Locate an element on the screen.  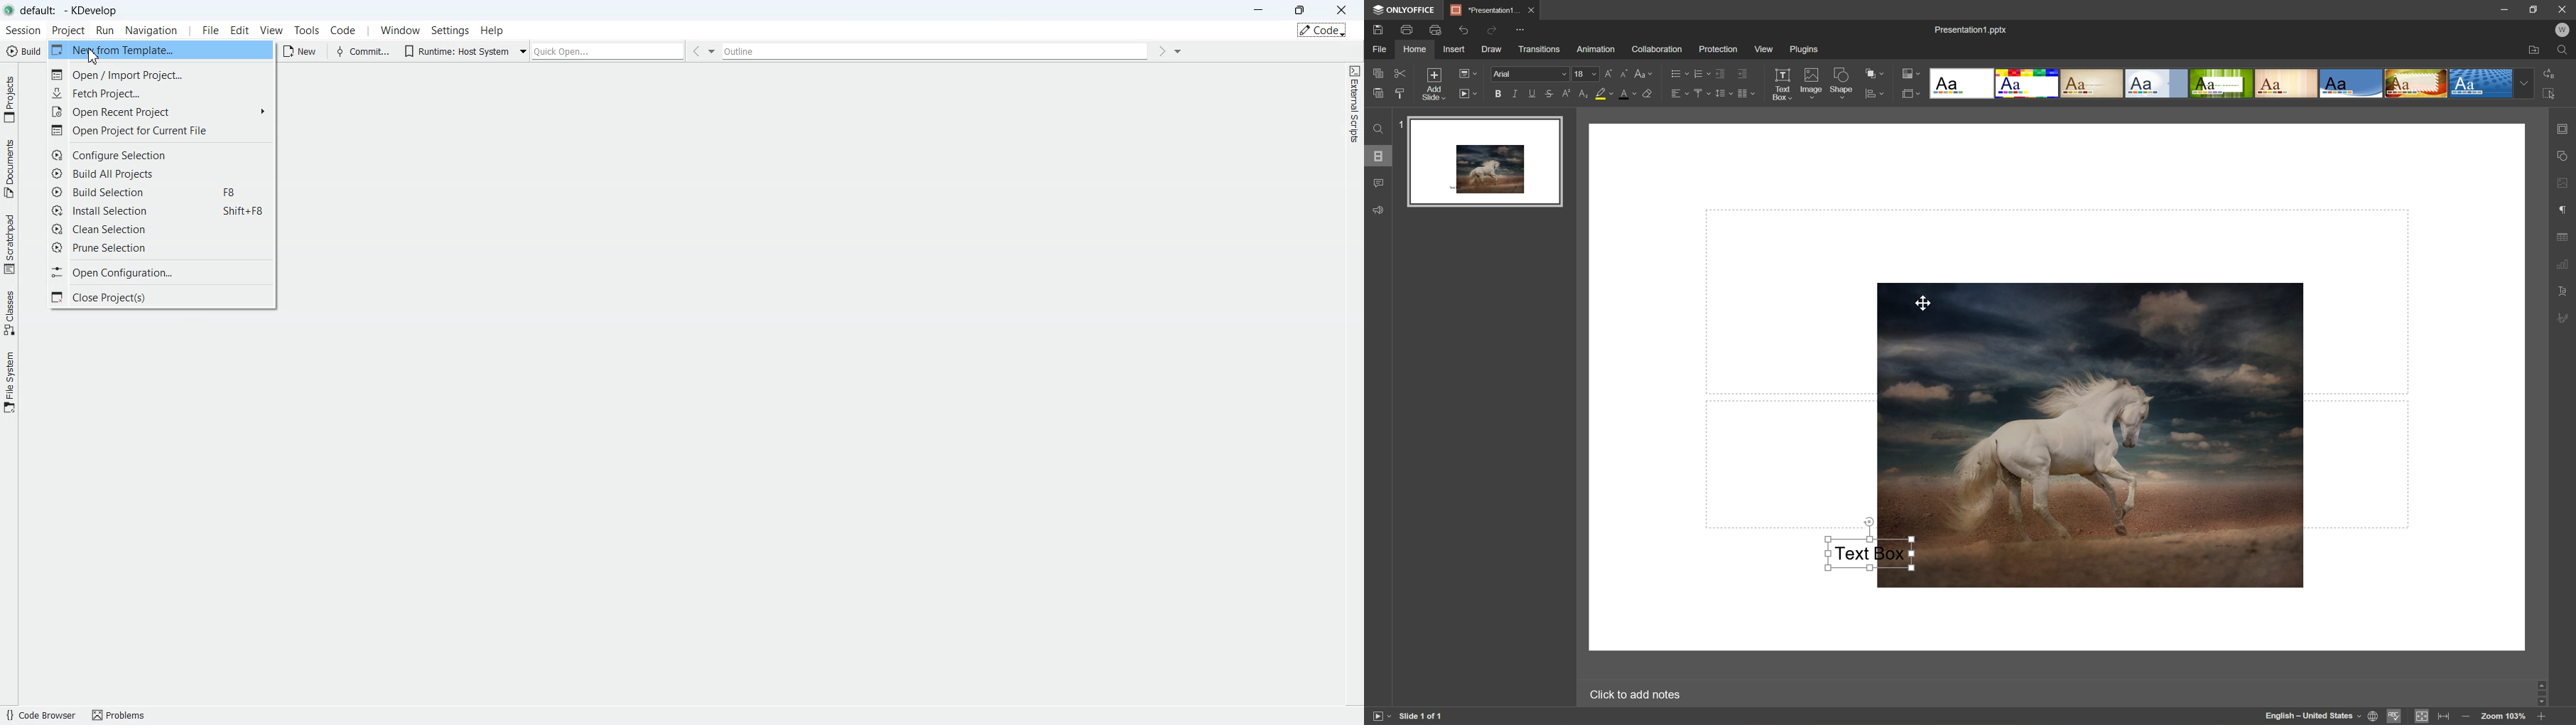
Basic is located at coordinates (2029, 83).